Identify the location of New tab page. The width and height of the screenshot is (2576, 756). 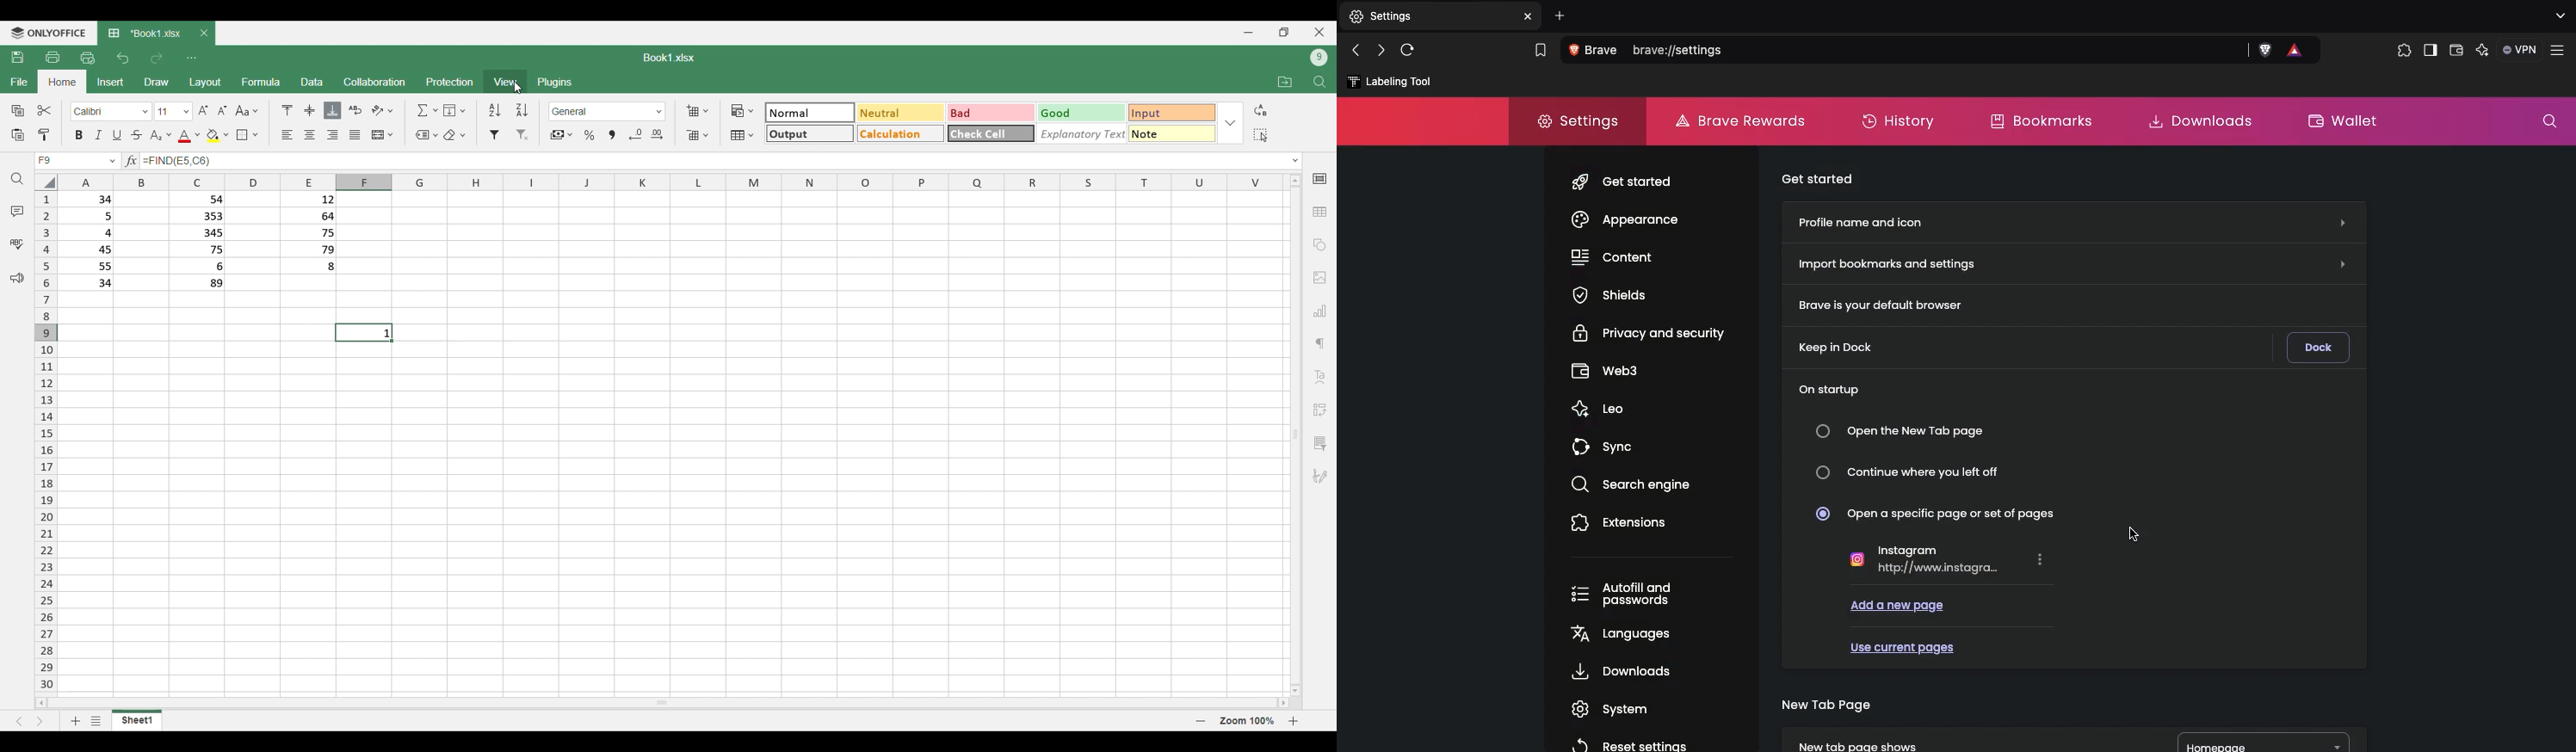
(1825, 703).